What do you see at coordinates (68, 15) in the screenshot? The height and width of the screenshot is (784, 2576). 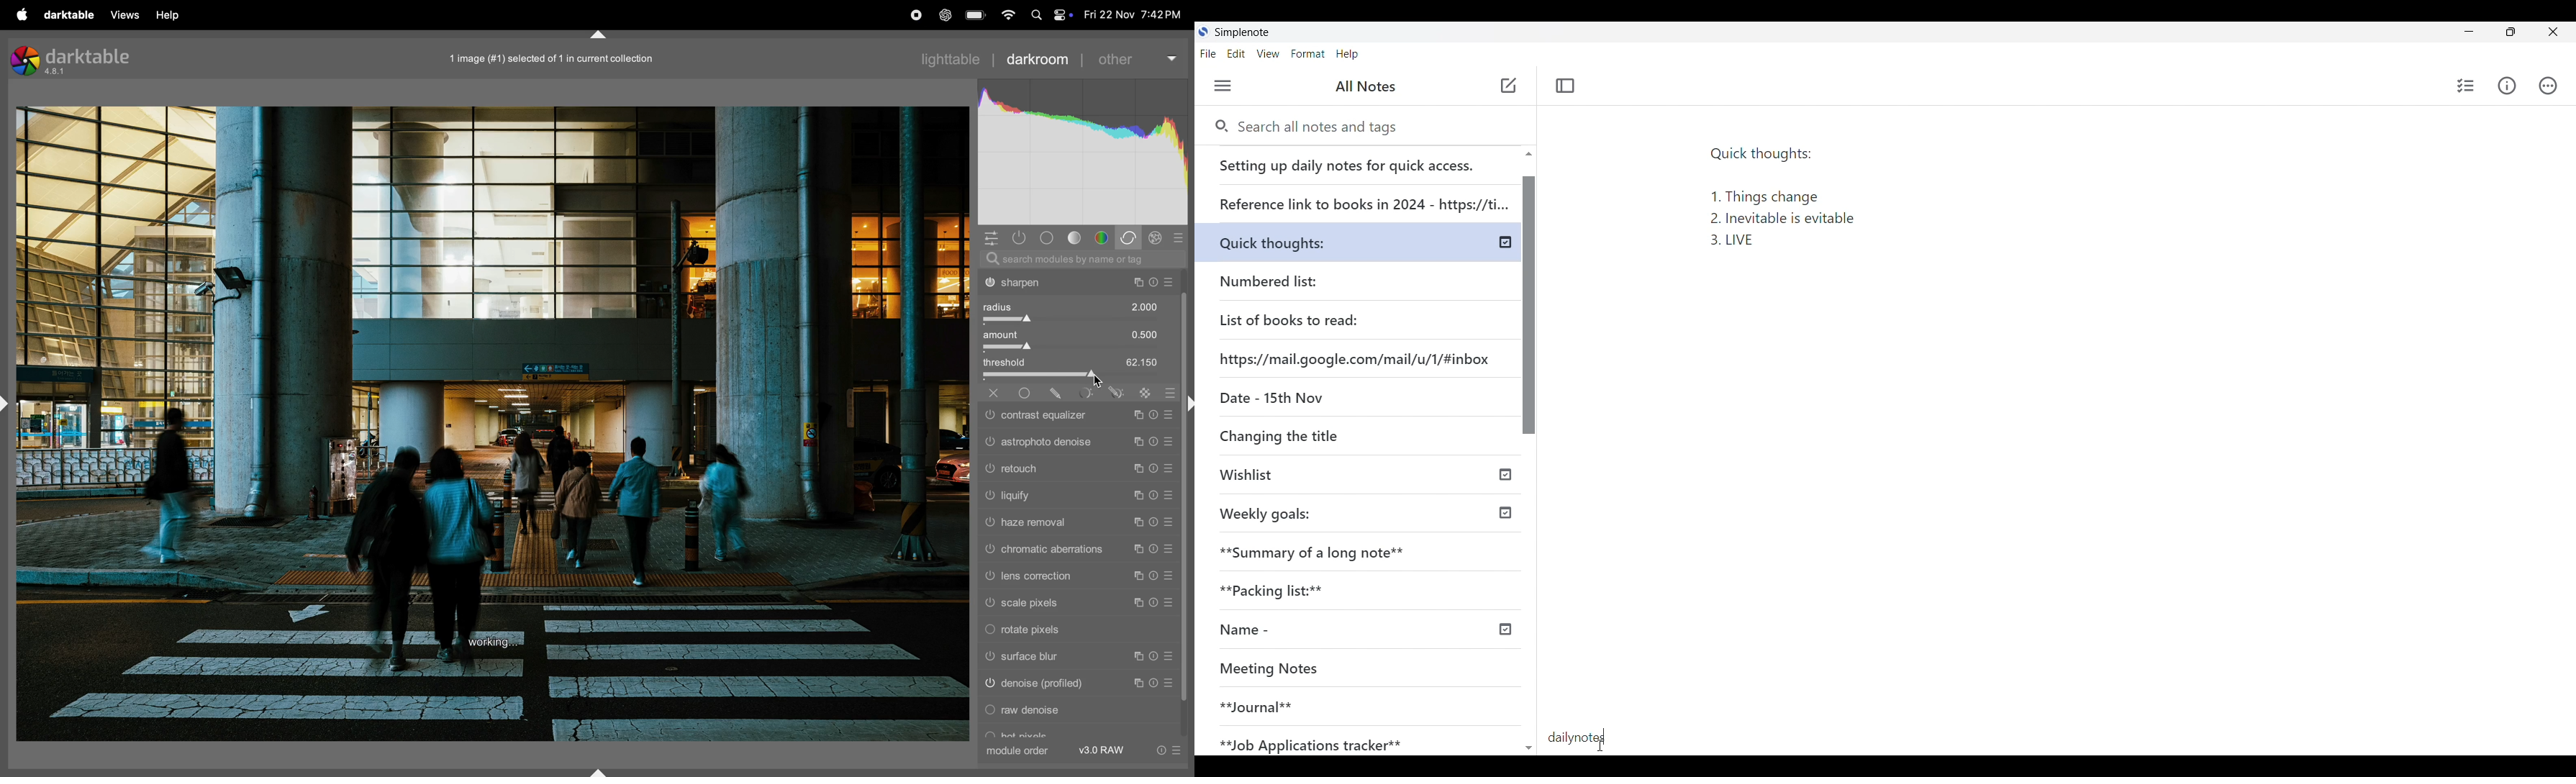 I see `darktable` at bounding box center [68, 15].